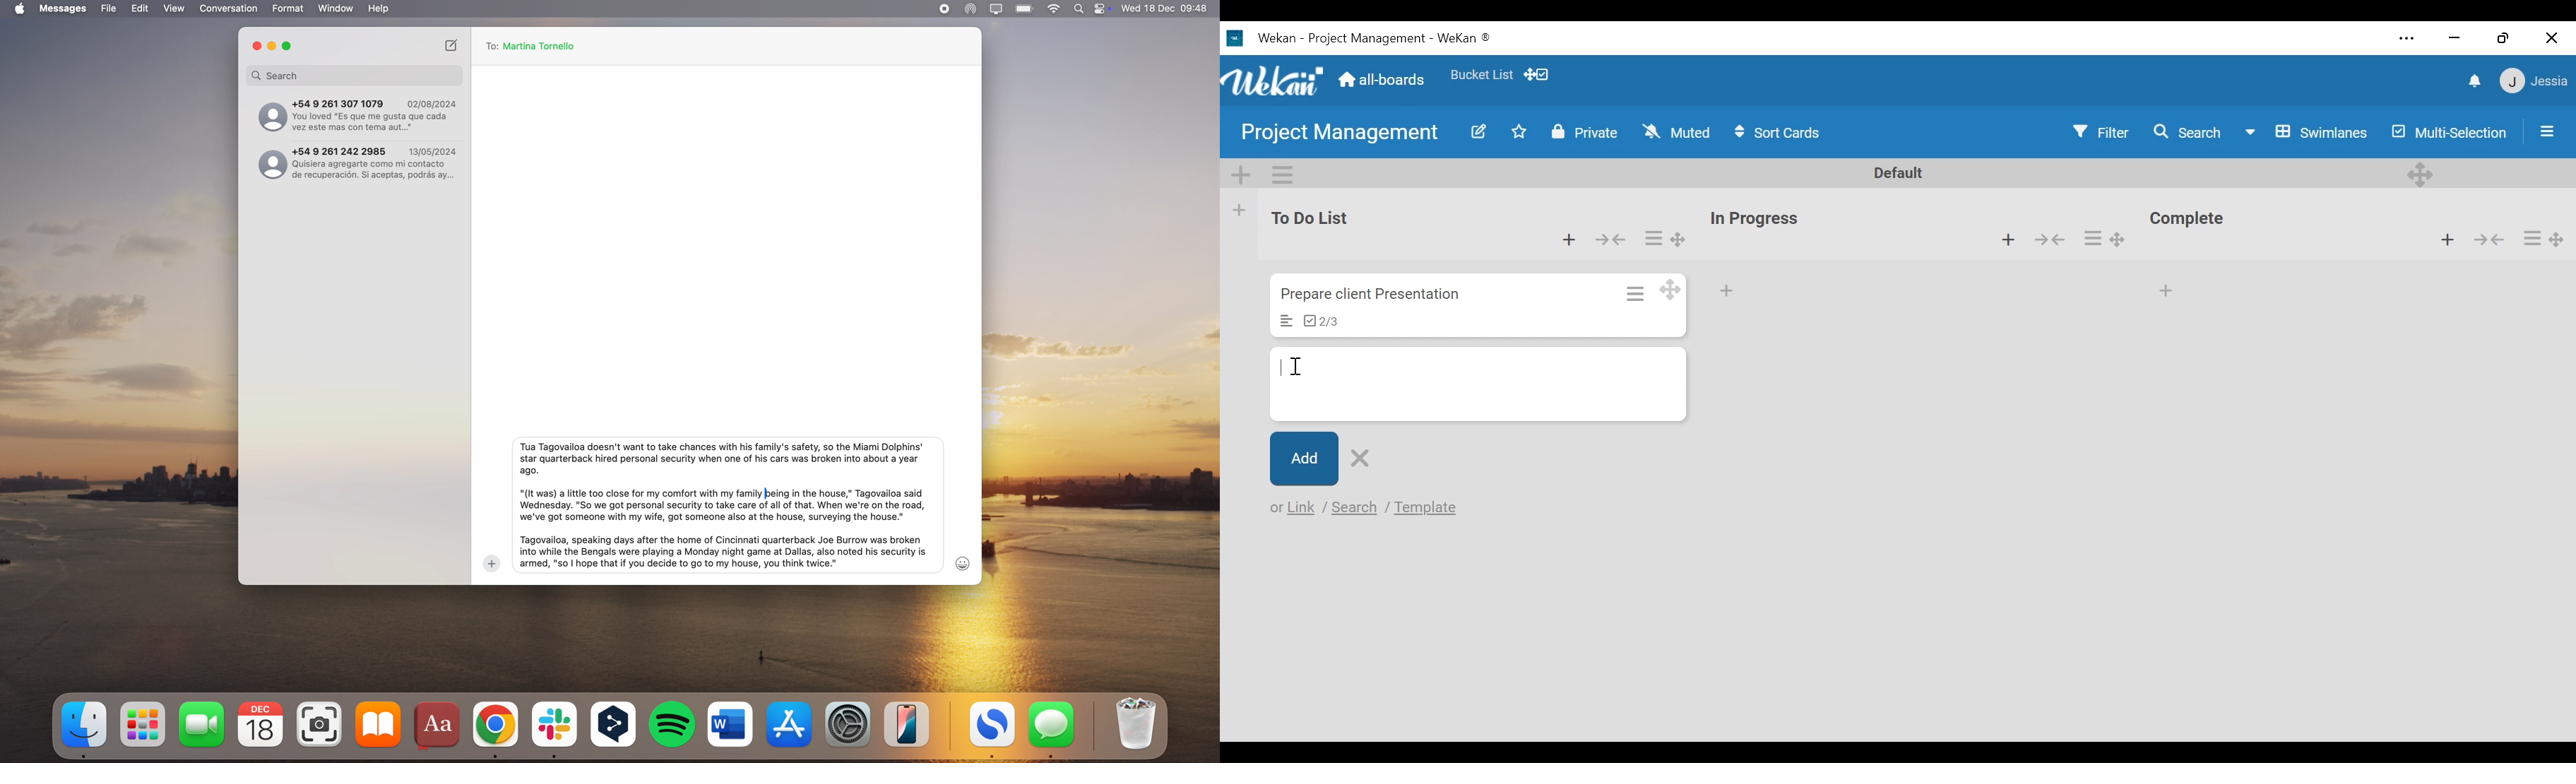 Image resolution: width=2576 pixels, height=784 pixels. I want to click on wifi, so click(1055, 9).